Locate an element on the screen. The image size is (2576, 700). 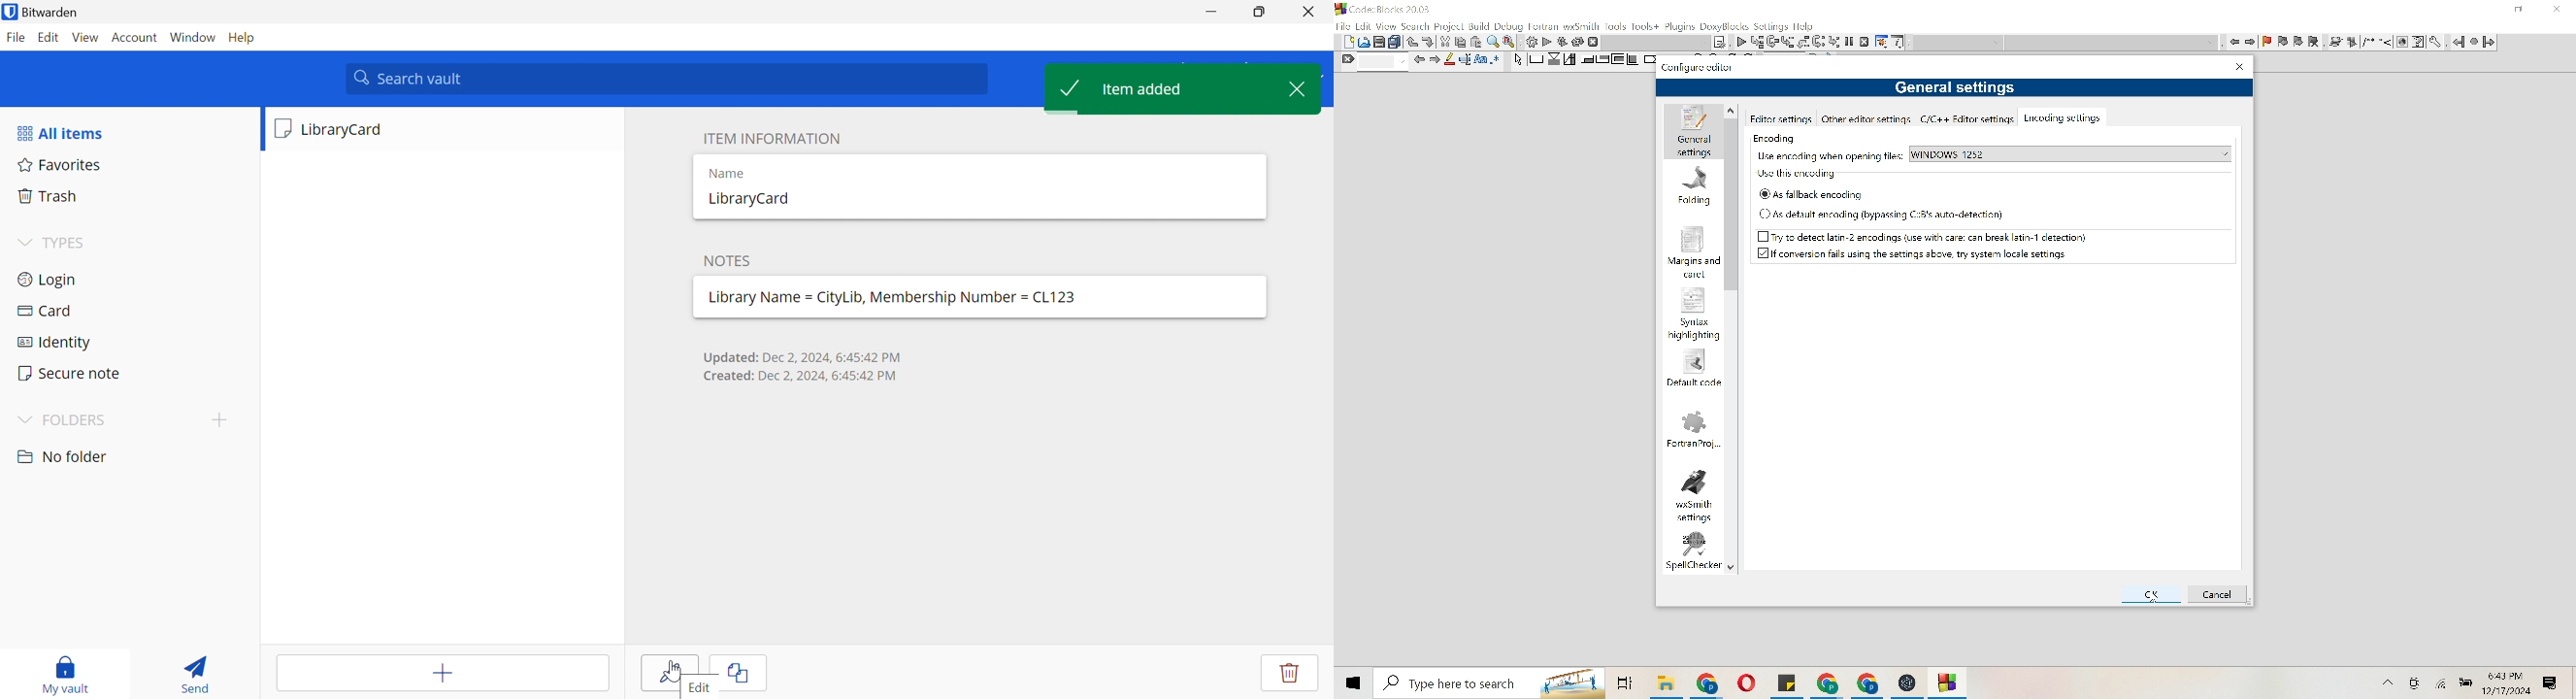
changes to image is located at coordinates (2375, 43).